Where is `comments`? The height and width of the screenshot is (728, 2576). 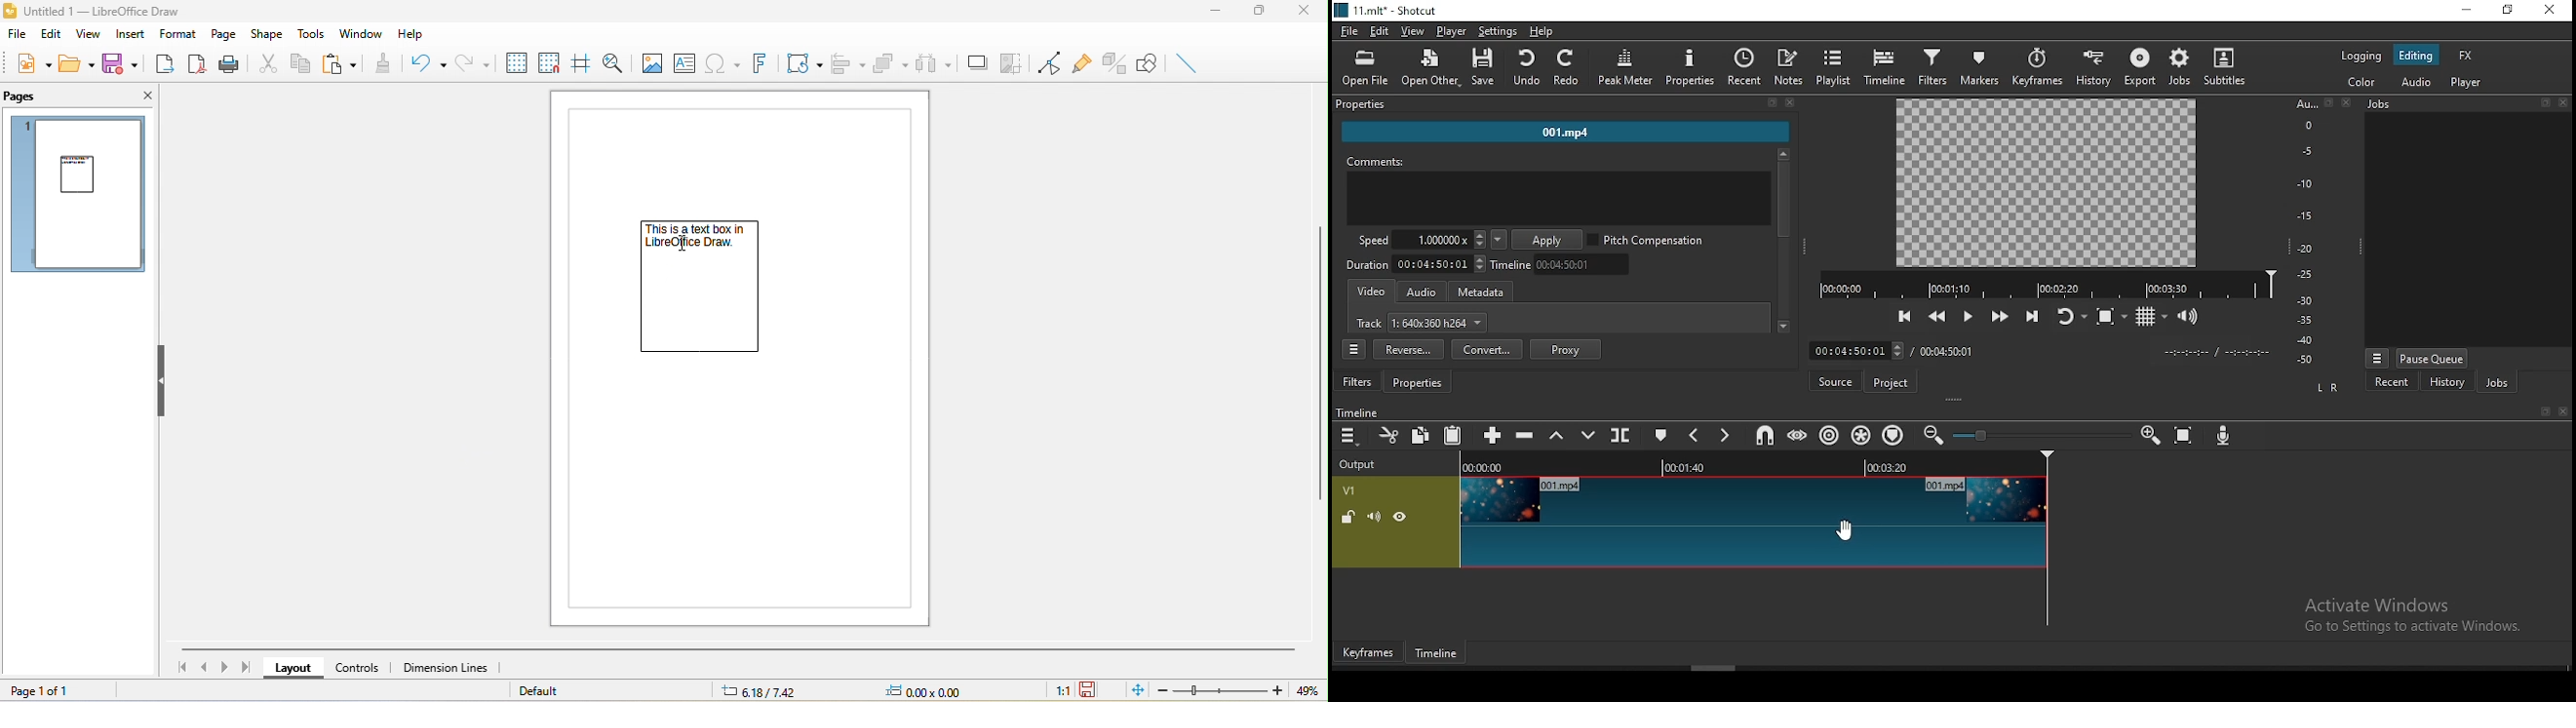 comments is located at coordinates (1556, 190).